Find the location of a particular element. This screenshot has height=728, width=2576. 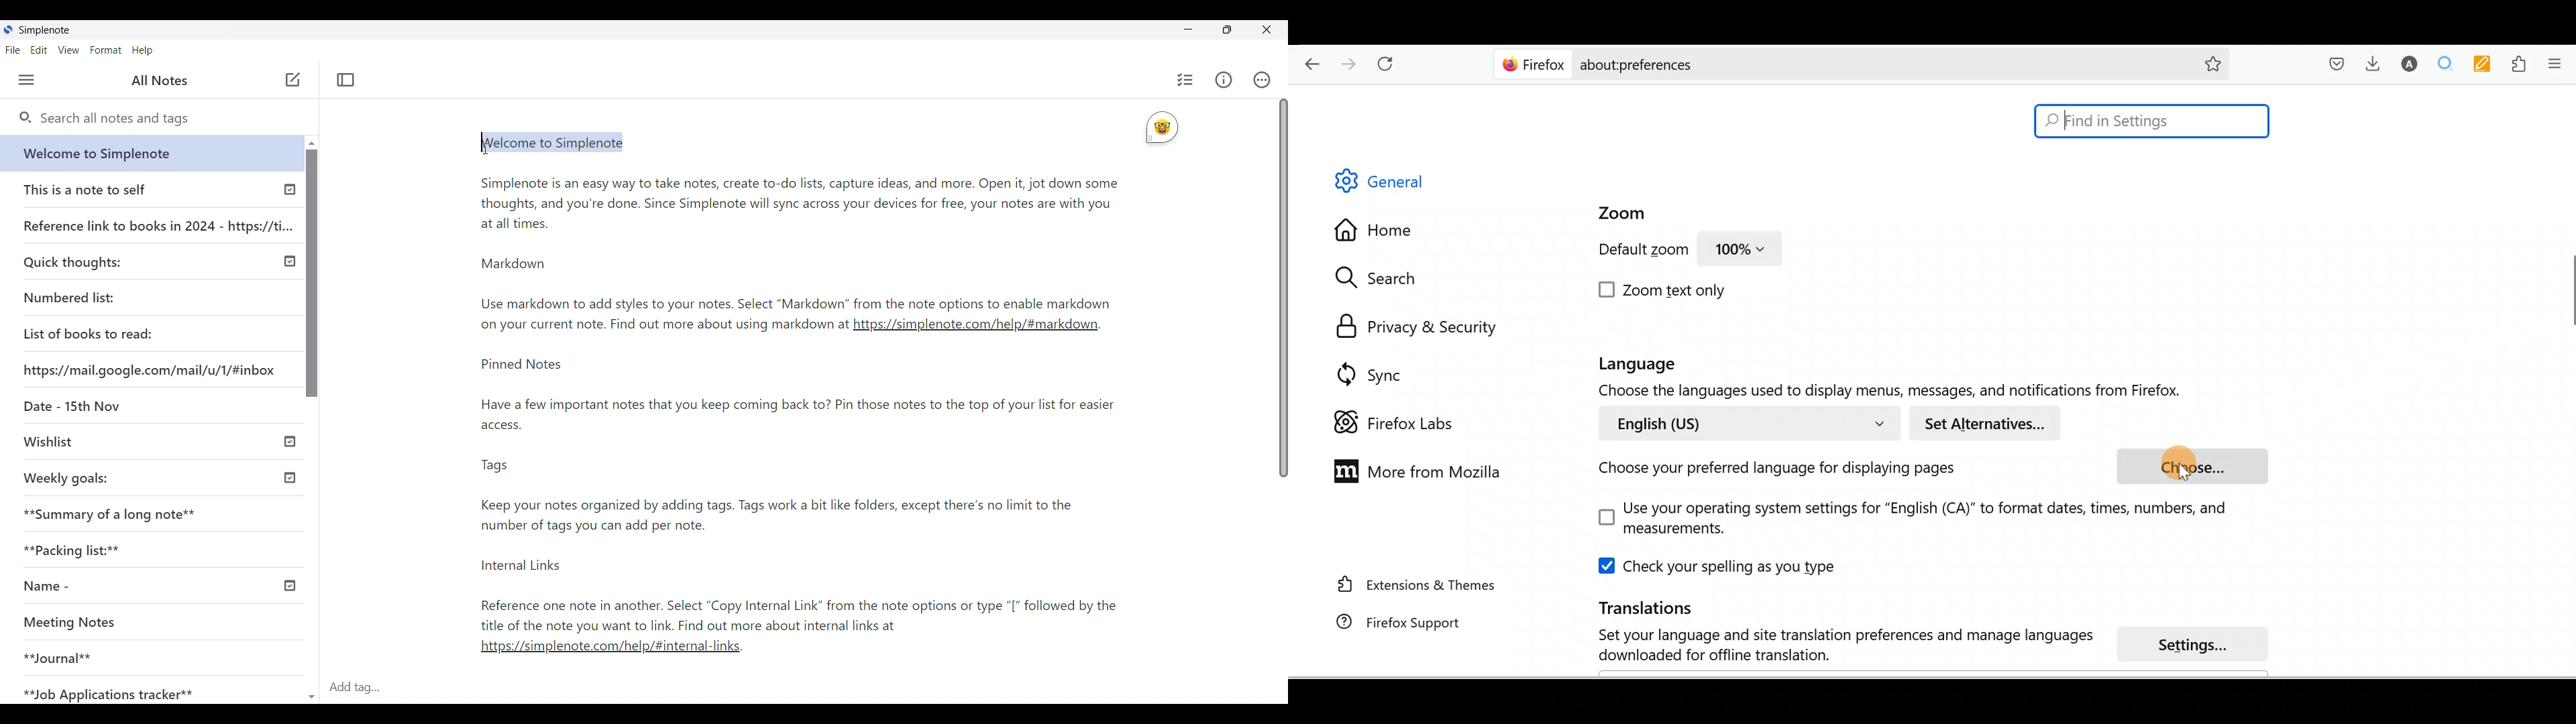

Software logo is located at coordinates (8, 29).